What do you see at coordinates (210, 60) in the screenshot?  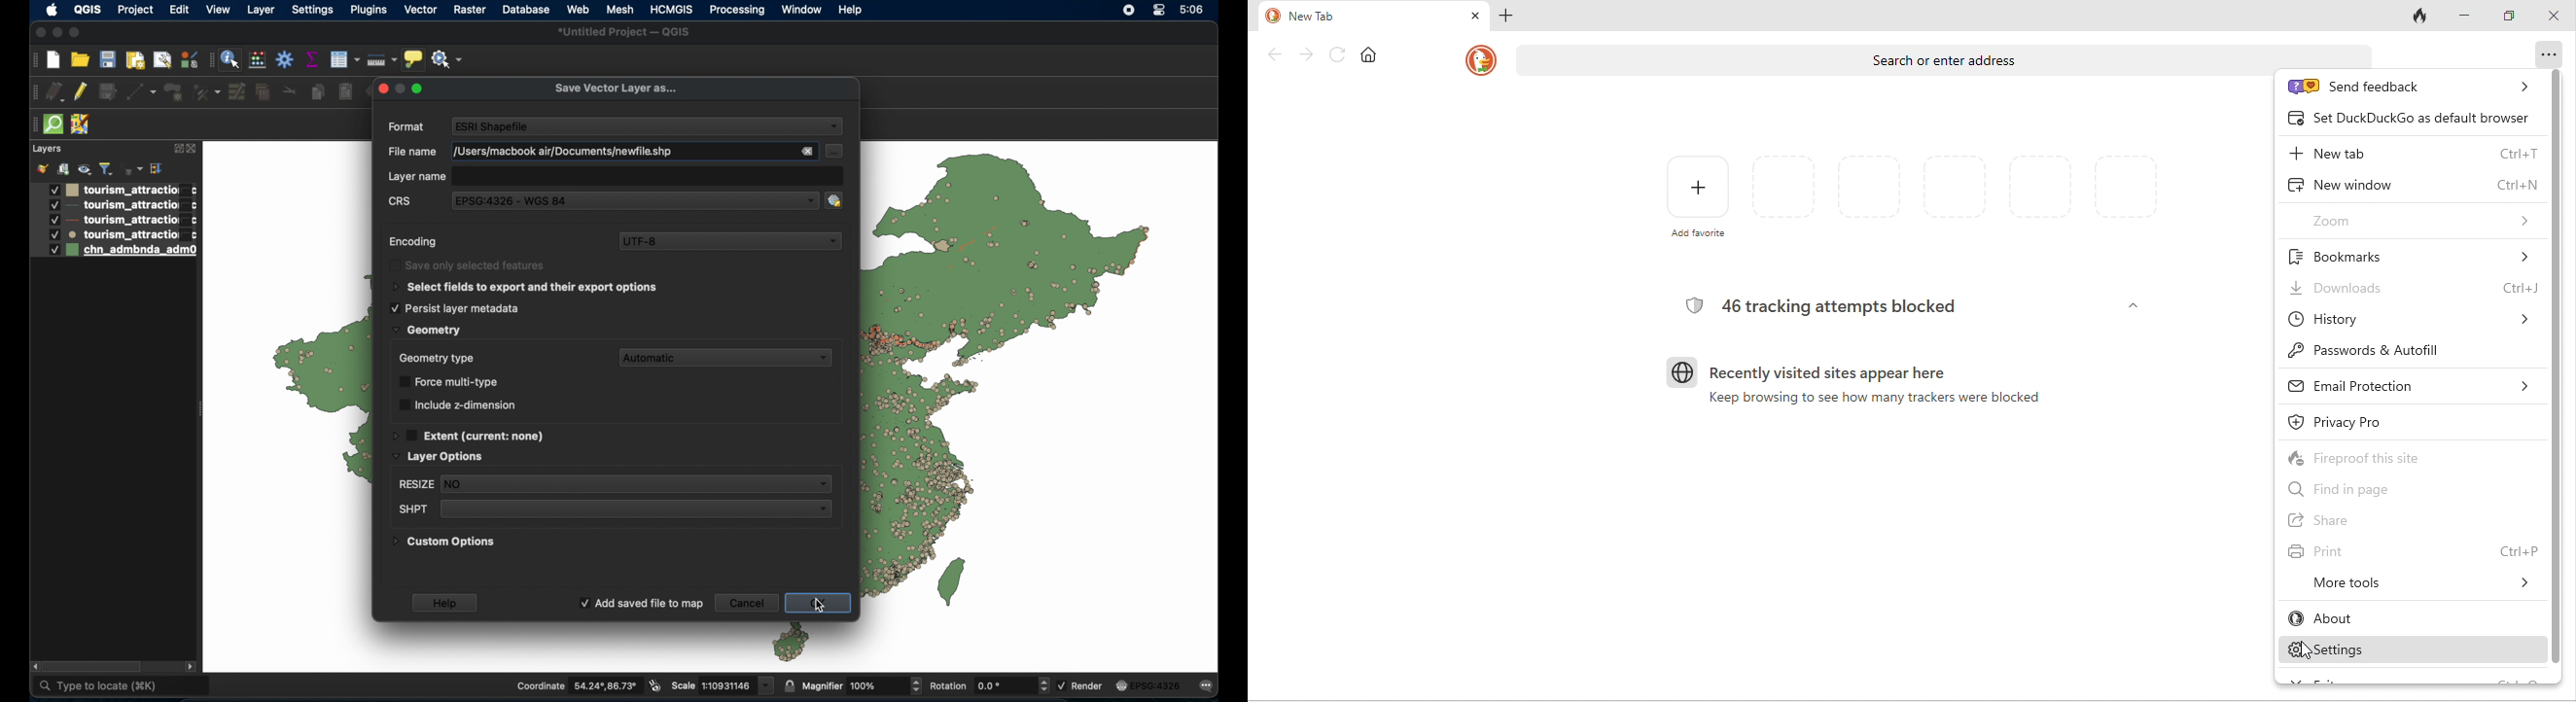 I see `drag handle` at bounding box center [210, 60].